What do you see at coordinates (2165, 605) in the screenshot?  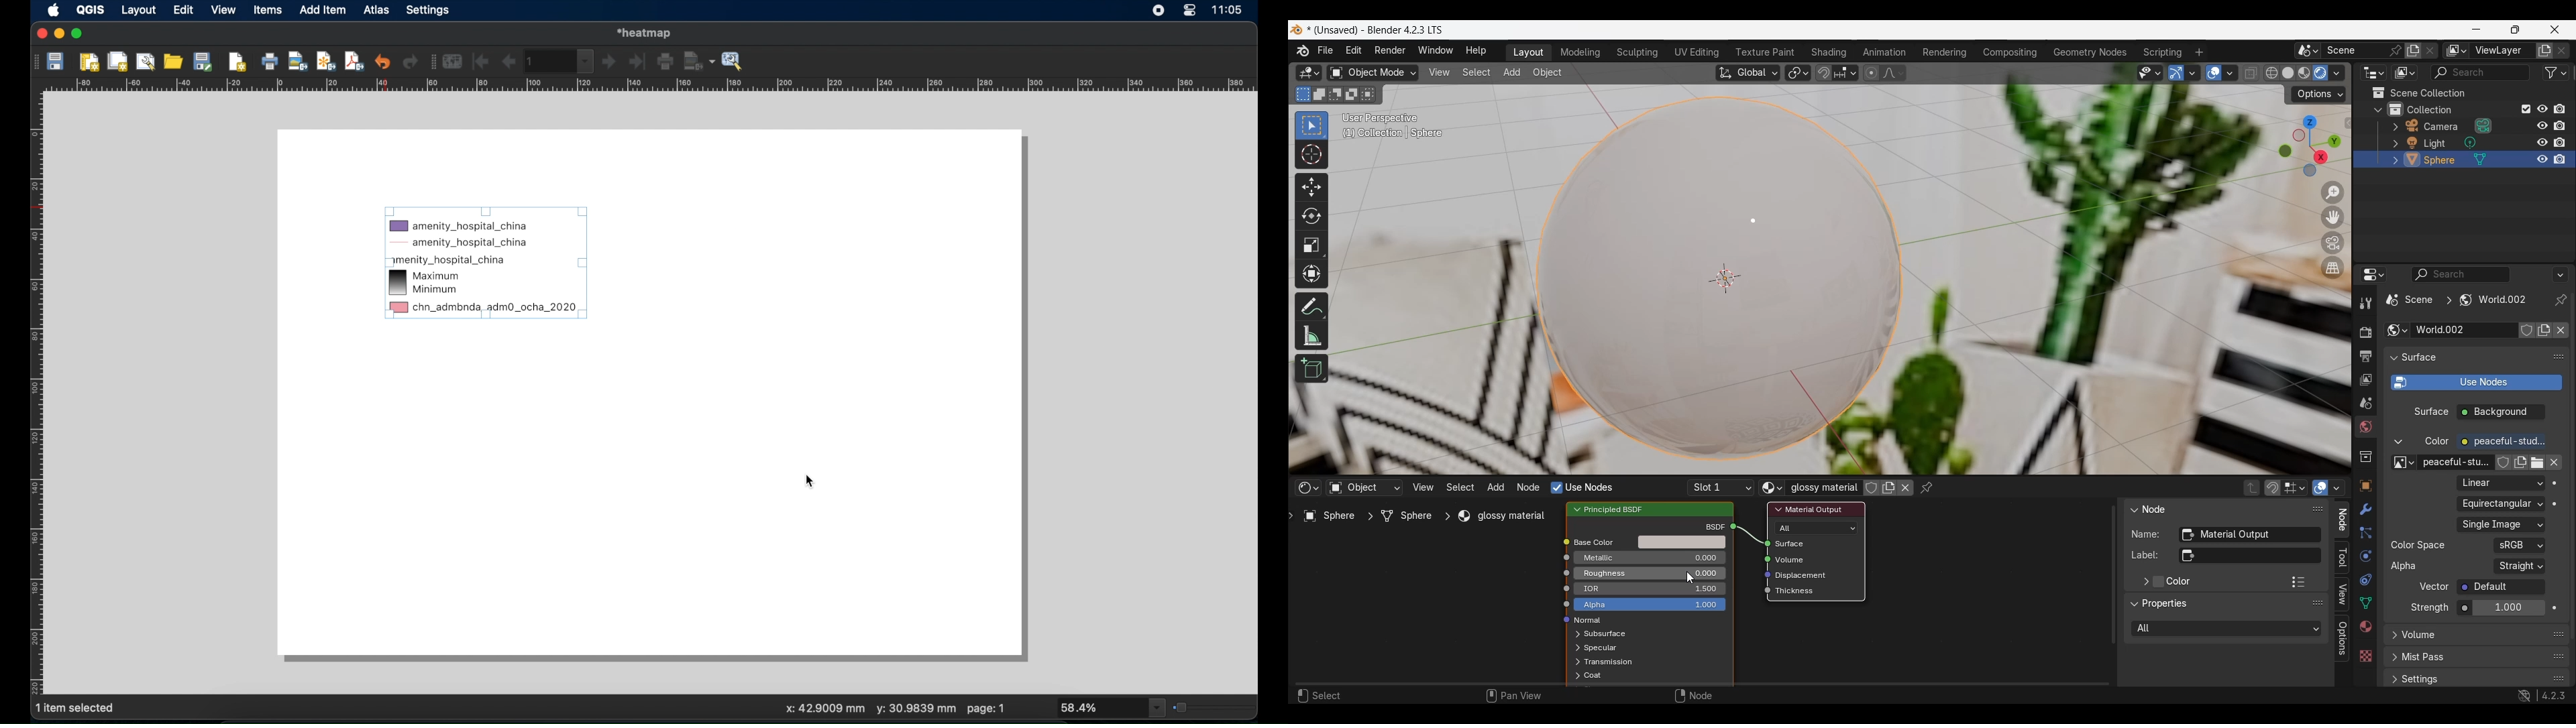 I see `Properties` at bounding box center [2165, 605].